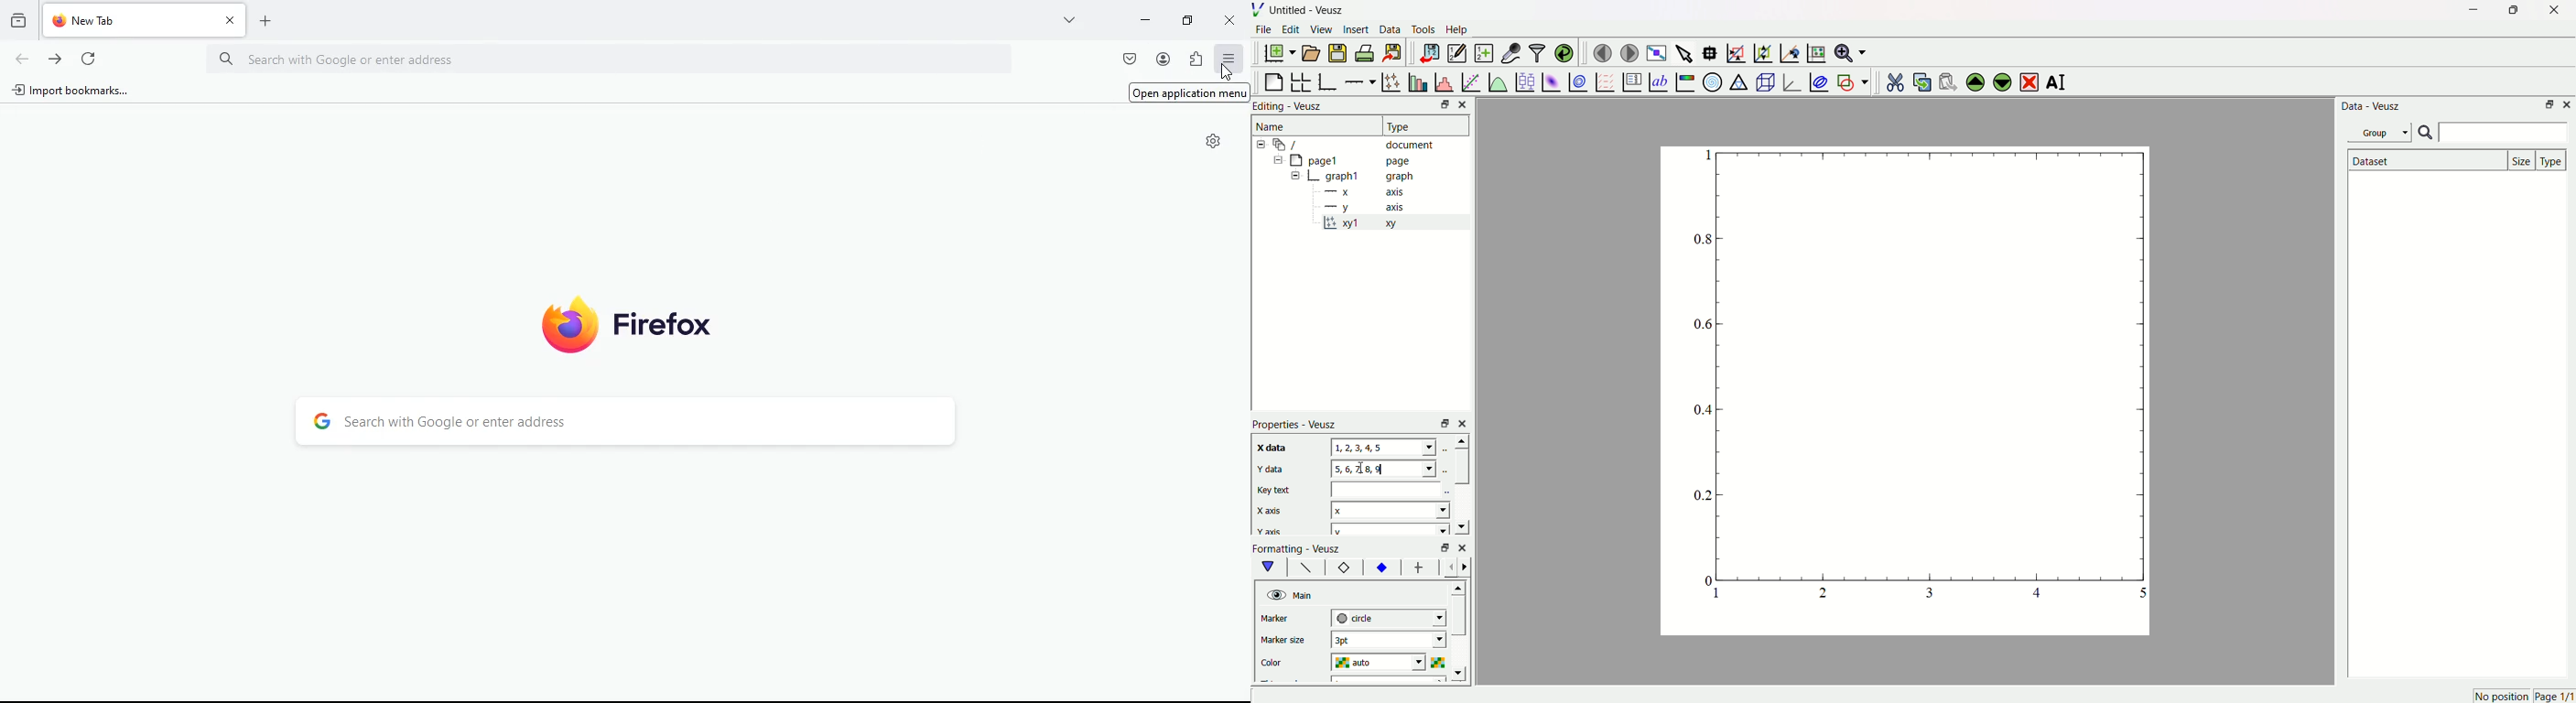 Image resolution: width=2576 pixels, height=728 pixels. What do you see at coordinates (1468, 566) in the screenshot?
I see `move right` at bounding box center [1468, 566].